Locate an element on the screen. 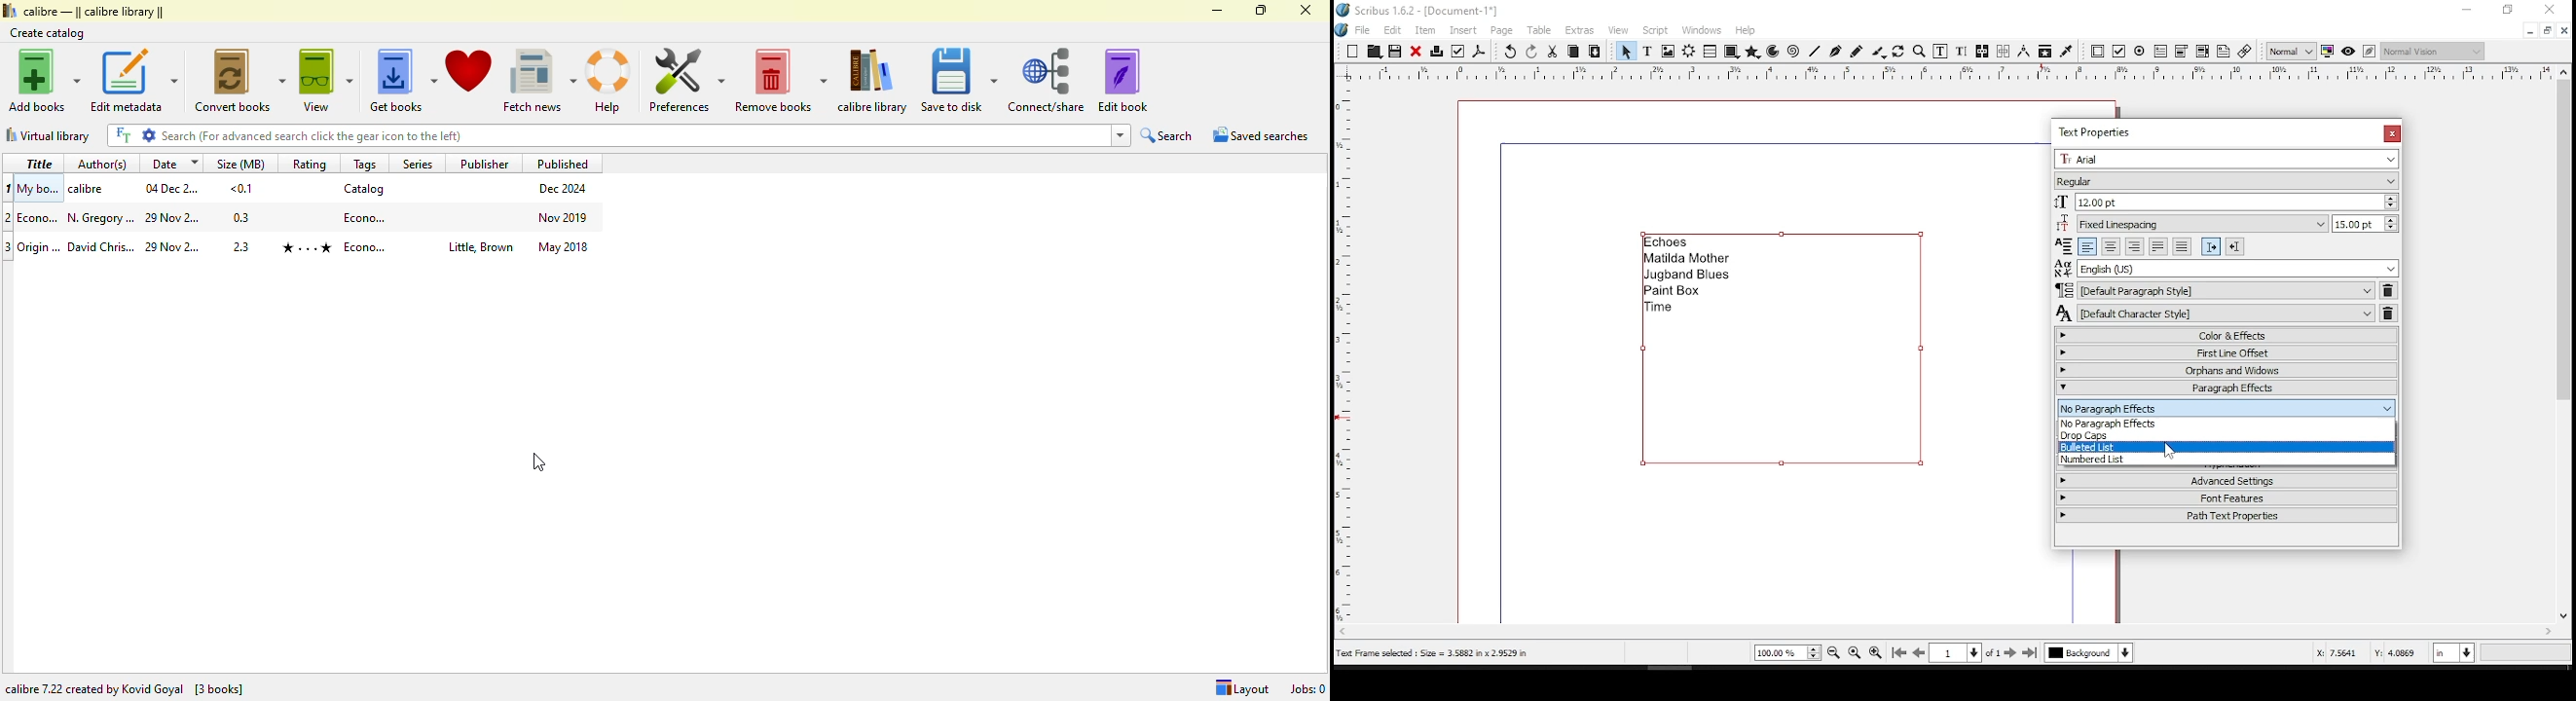 Image resolution: width=2576 pixels, height=728 pixels. echoes is located at coordinates (1670, 241).